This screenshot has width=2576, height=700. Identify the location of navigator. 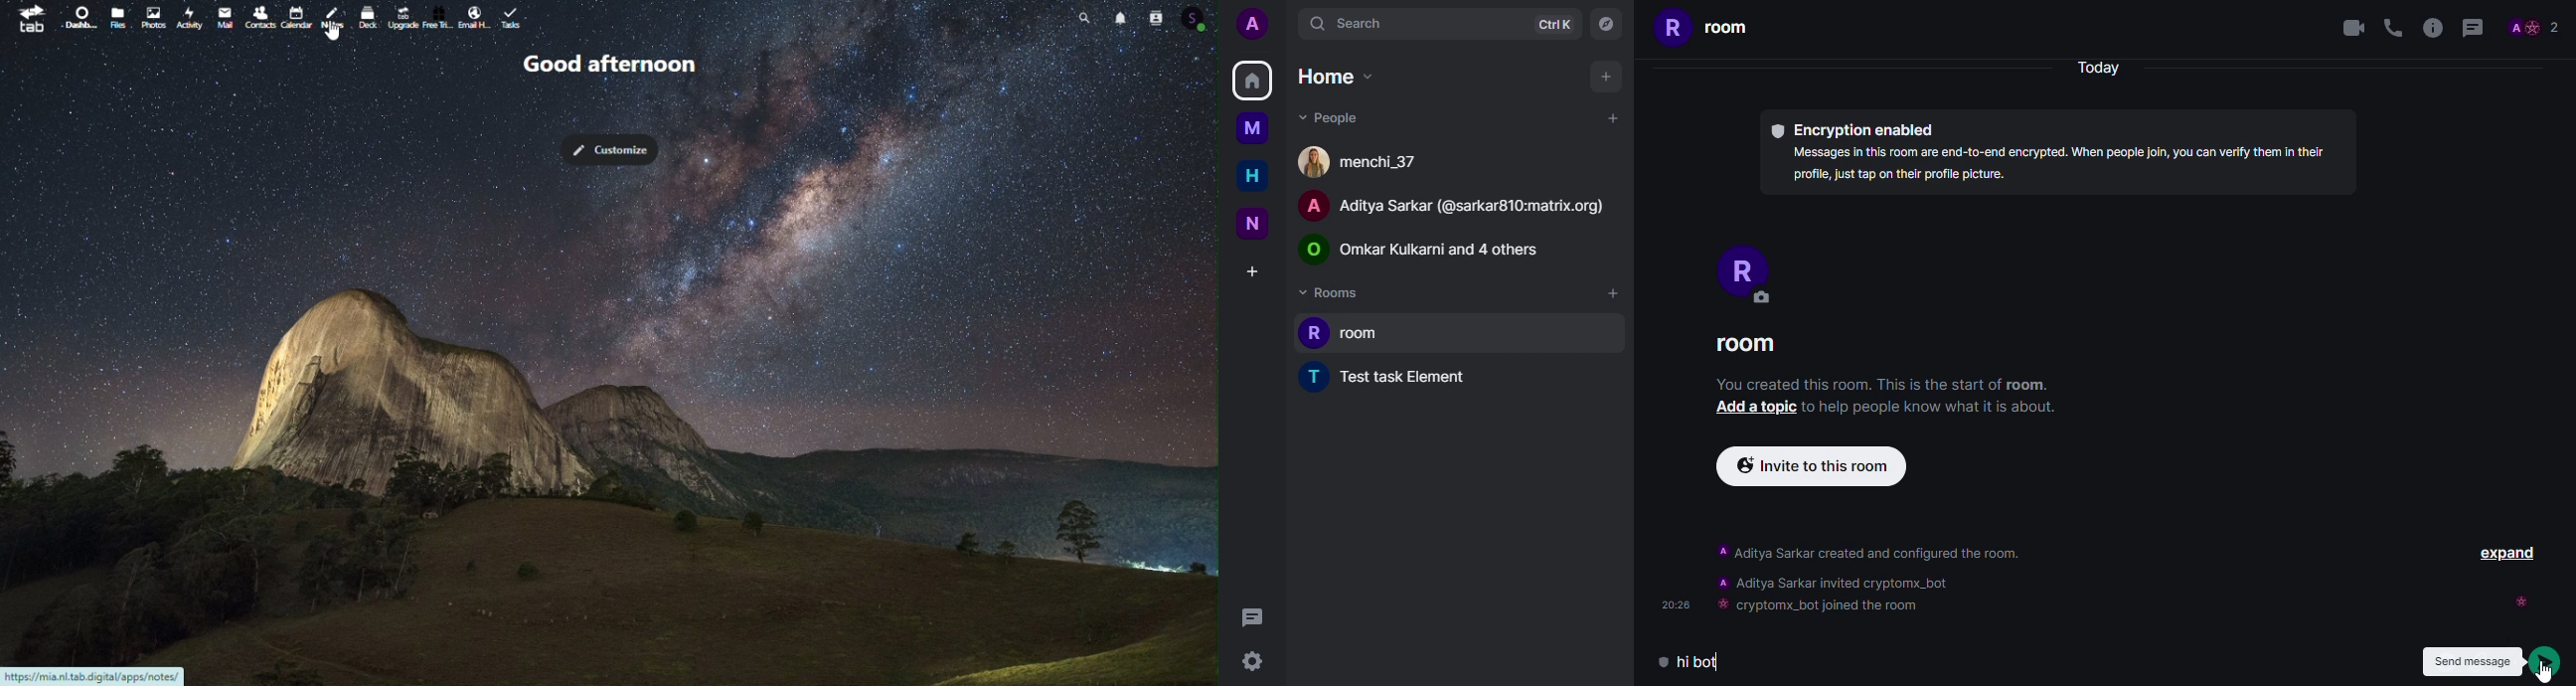
(1605, 24).